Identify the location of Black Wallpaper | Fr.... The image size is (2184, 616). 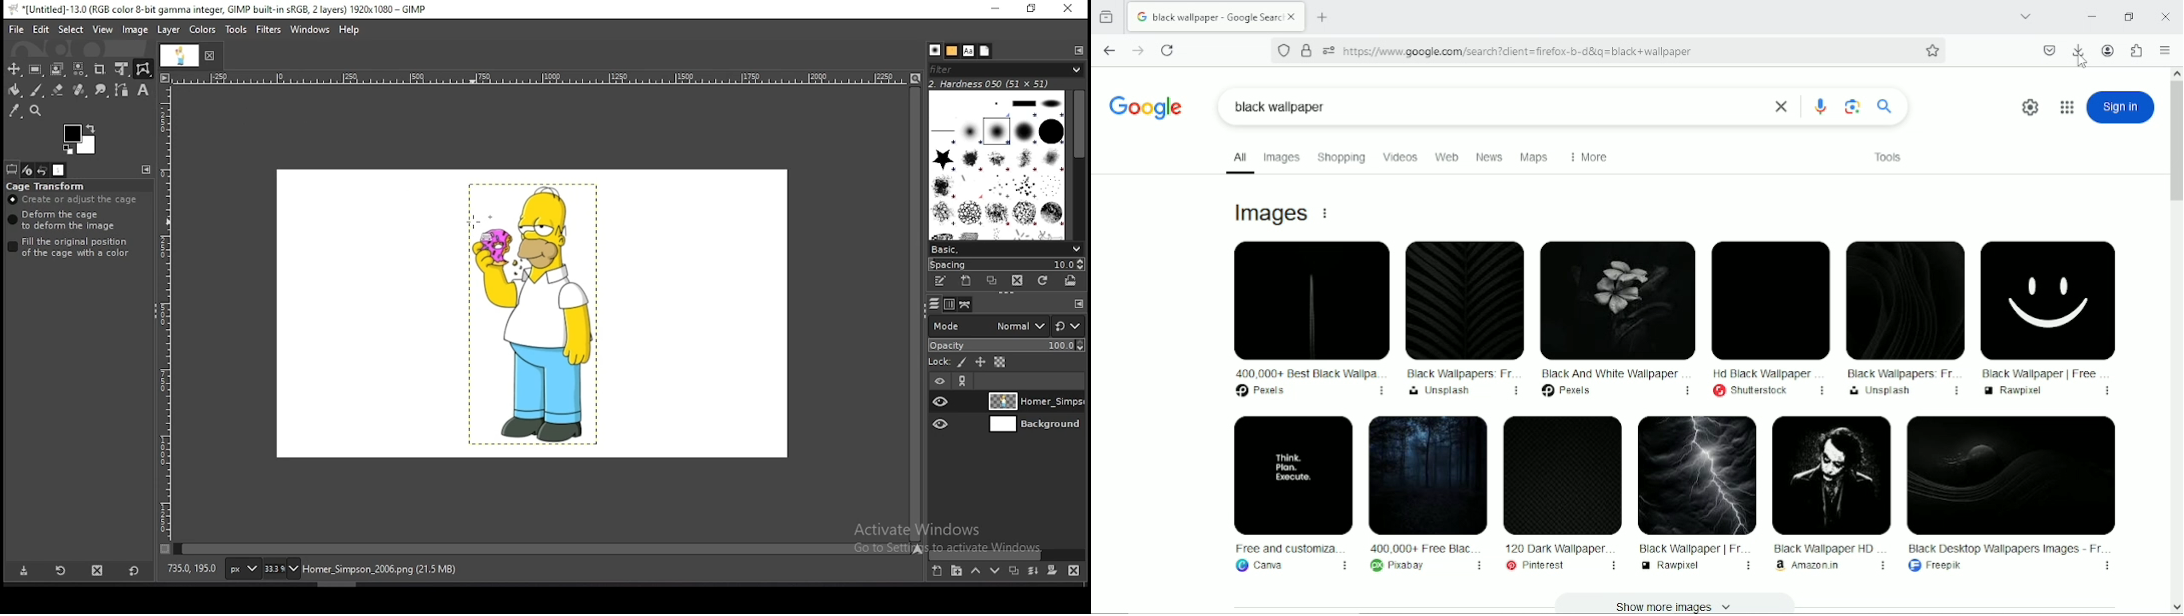
(1694, 493).